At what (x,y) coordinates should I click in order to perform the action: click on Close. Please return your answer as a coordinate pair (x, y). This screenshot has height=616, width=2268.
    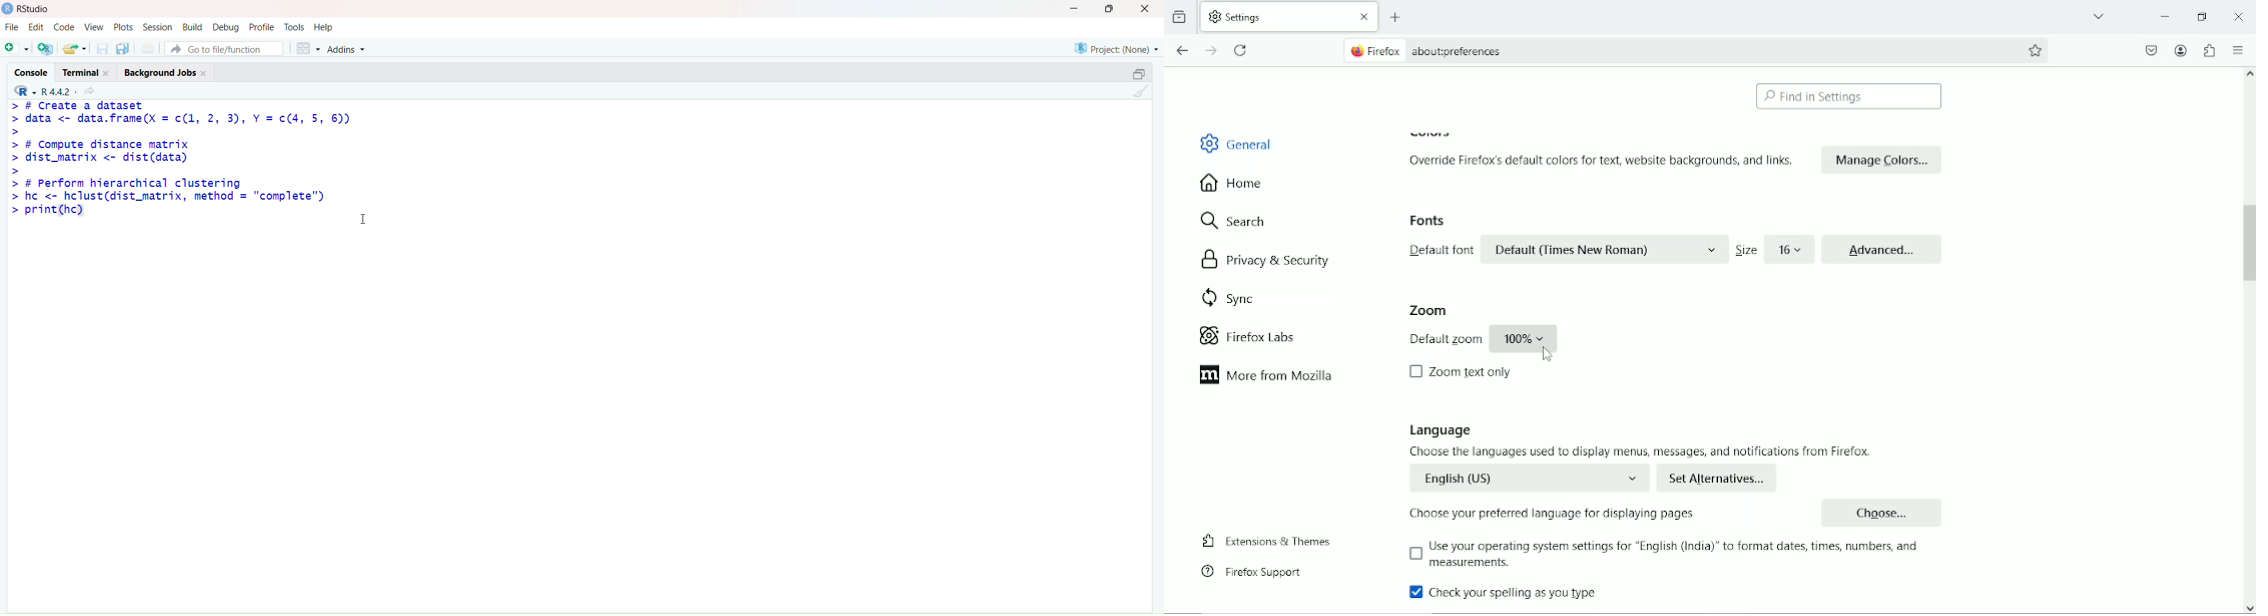
    Looking at the image, I should click on (1365, 17).